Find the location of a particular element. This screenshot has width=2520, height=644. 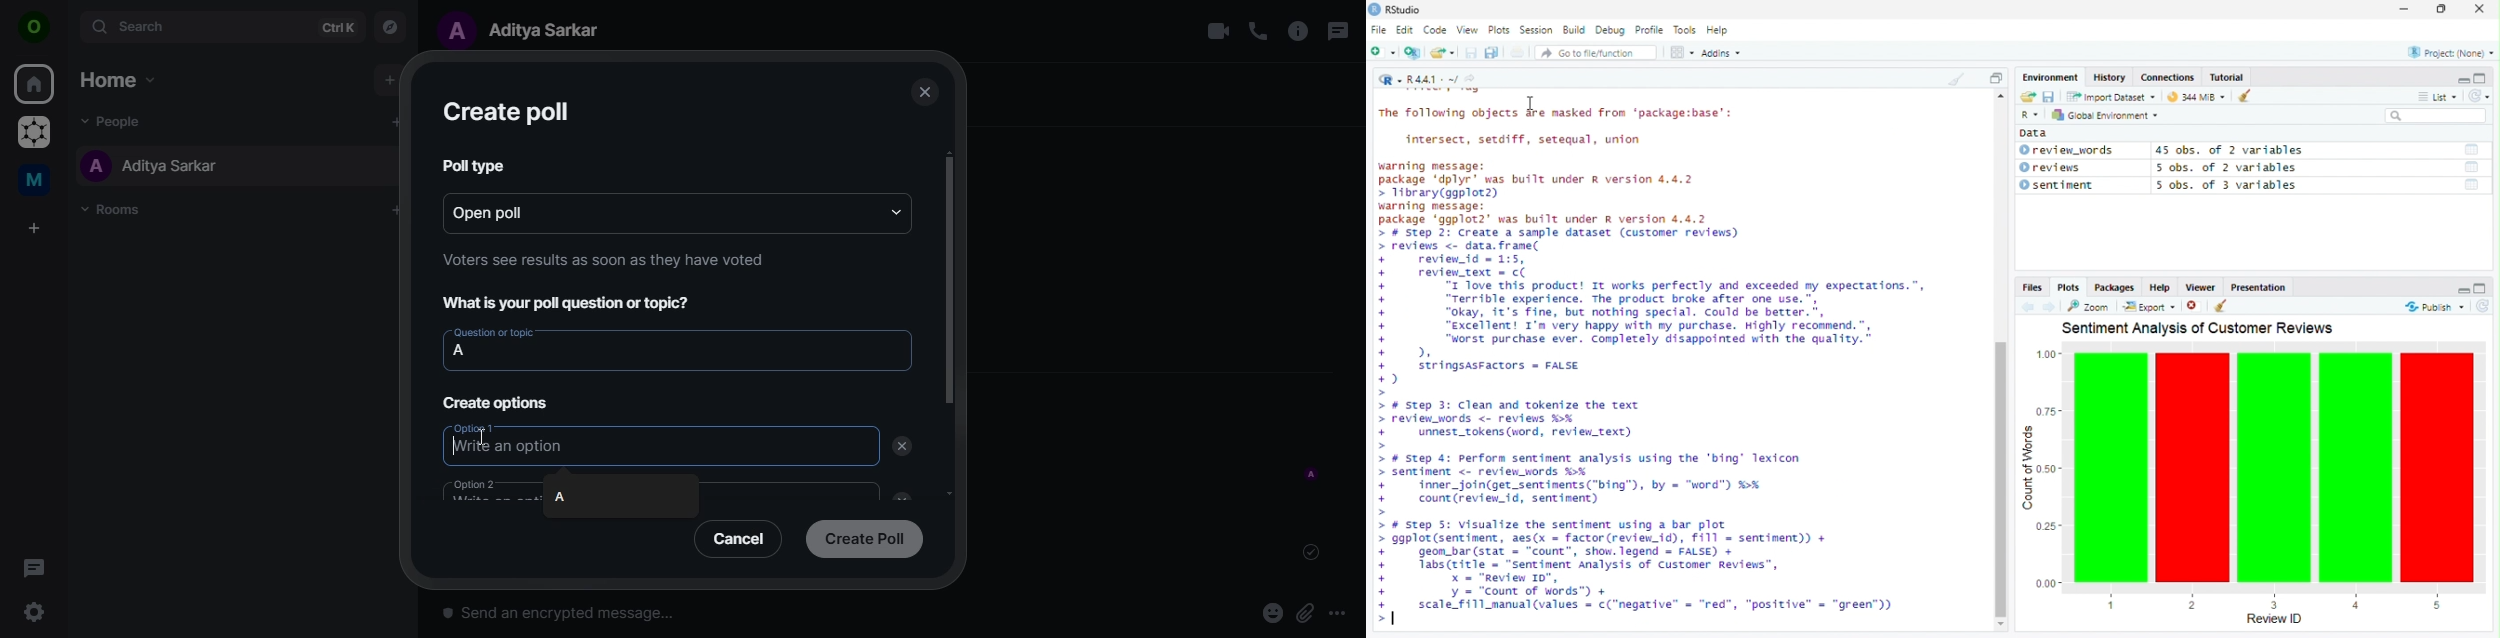

File is located at coordinates (1378, 29).